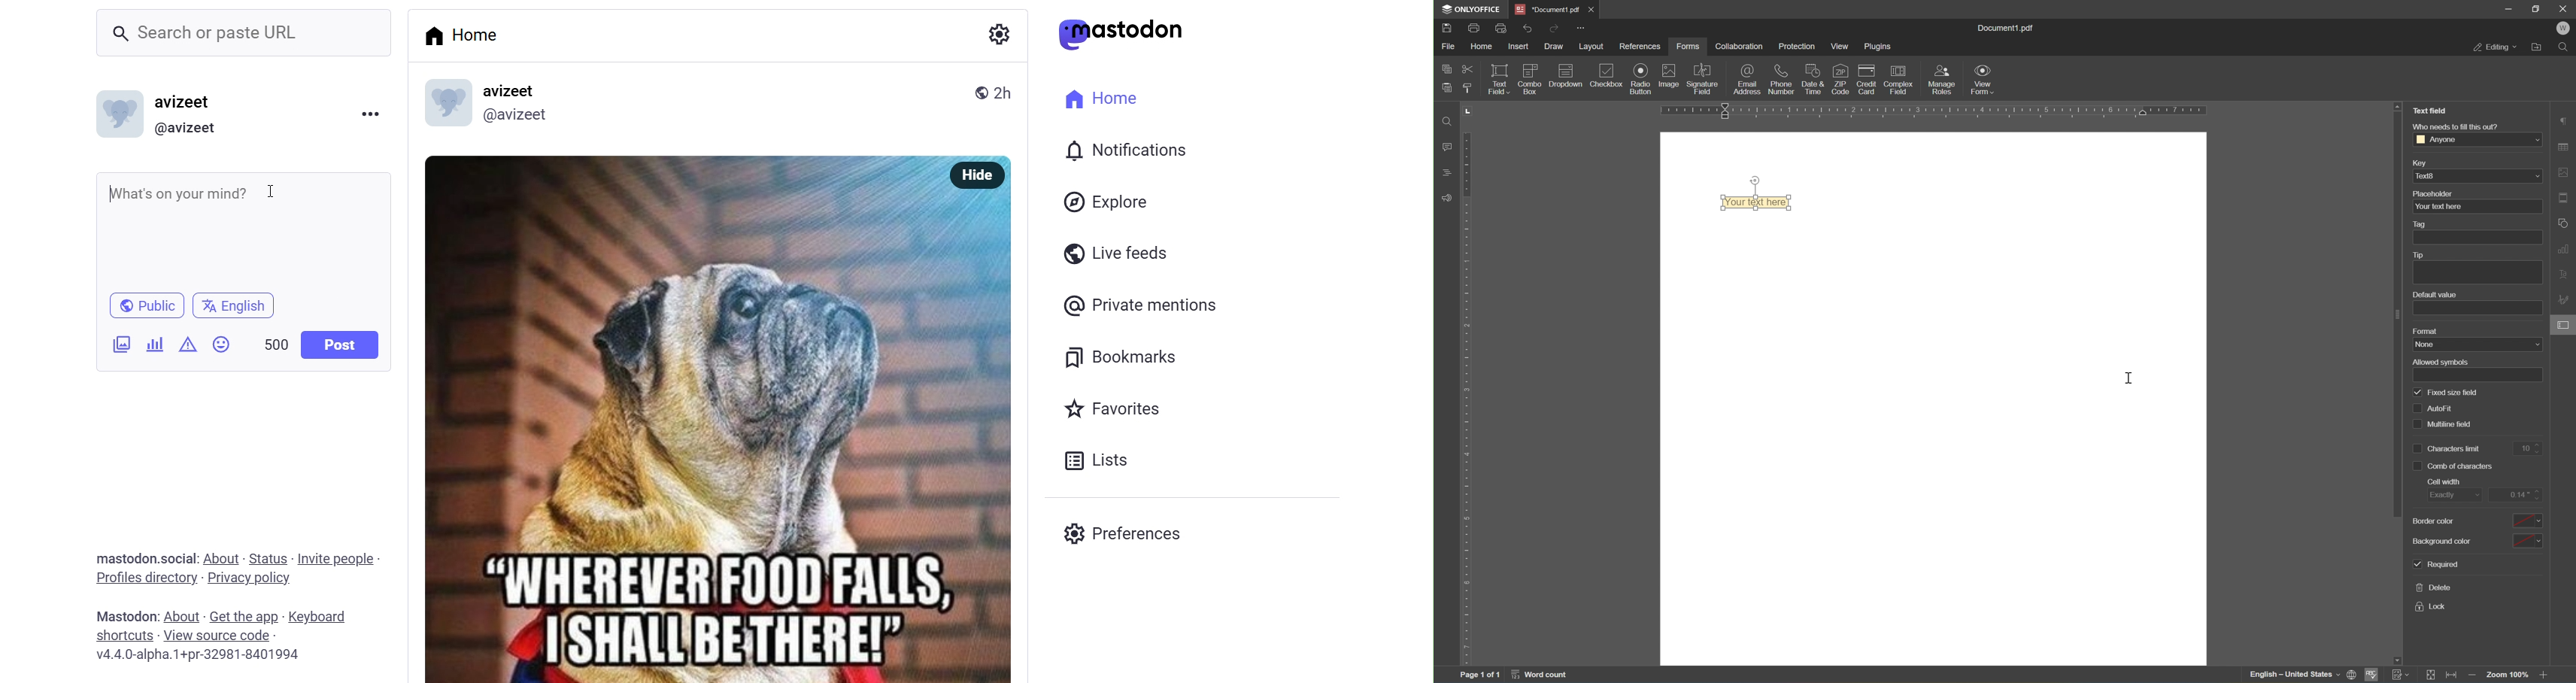 The image size is (2576, 700). What do you see at coordinates (1538, 676) in the screenshot?
I see `word count` at bounding box center [1538, 676].